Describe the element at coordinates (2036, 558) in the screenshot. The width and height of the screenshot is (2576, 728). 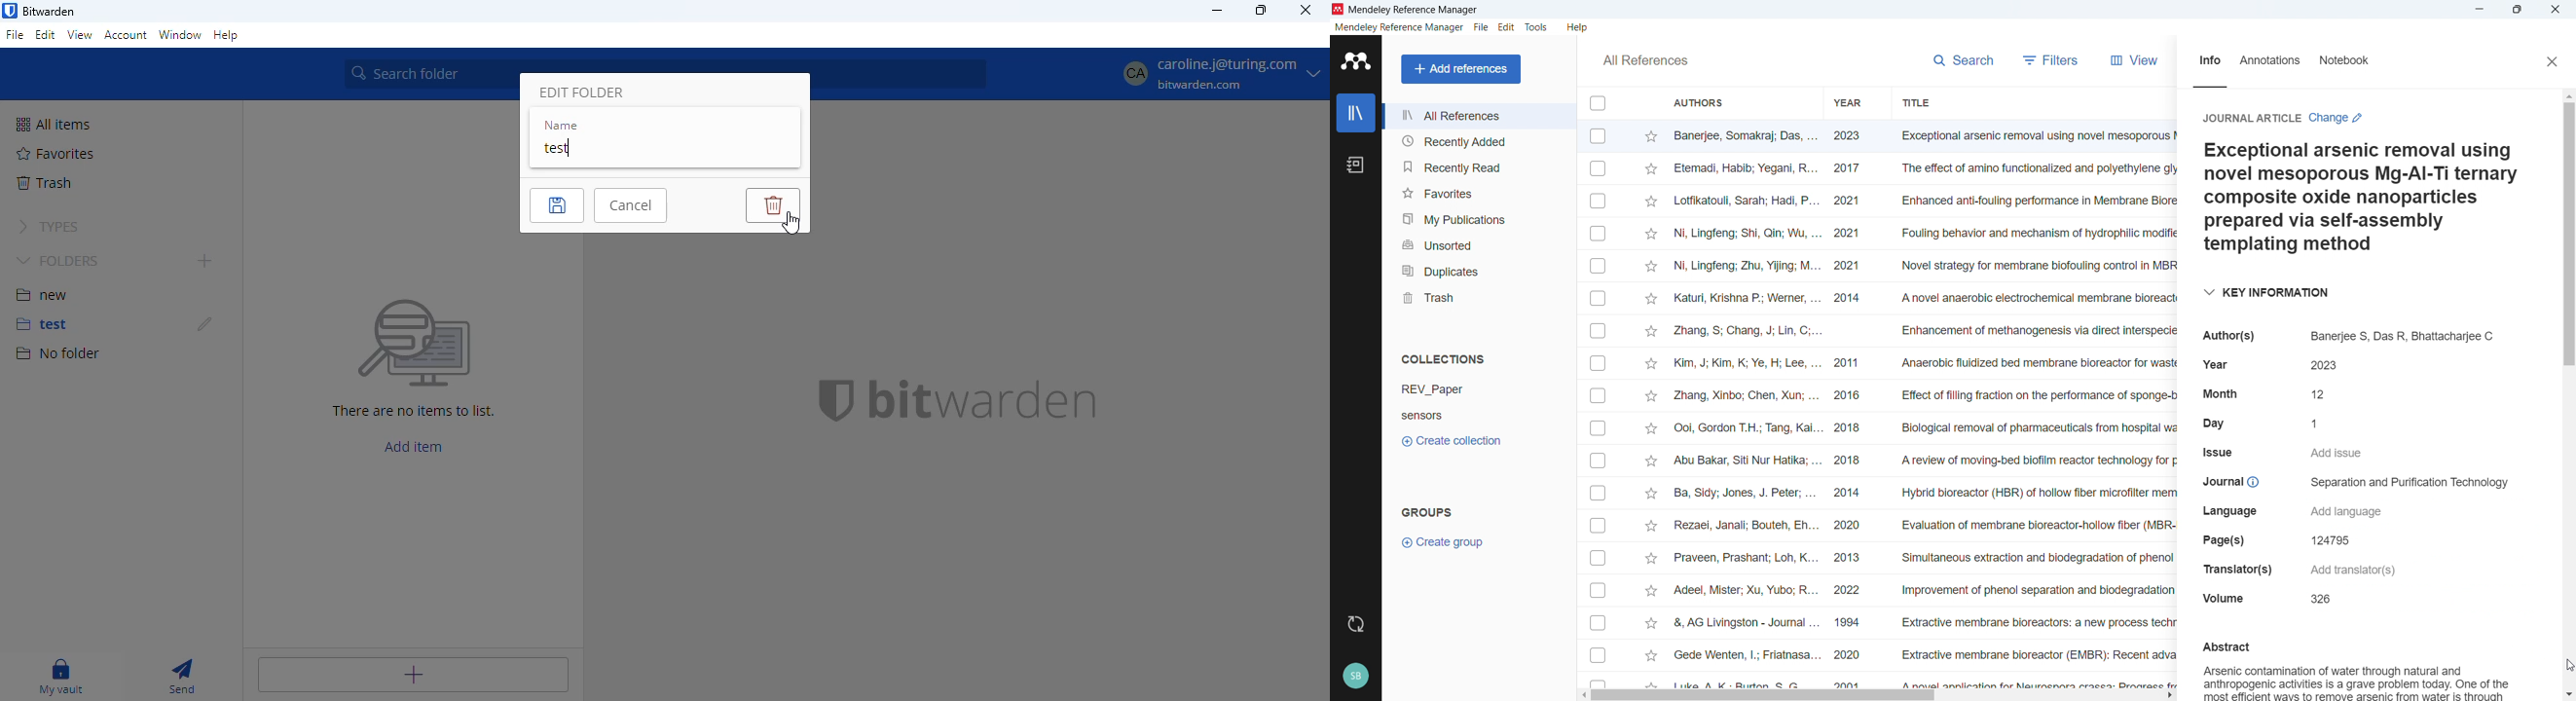
I see `simultaneous extraction and biodegradation of phenol in a hollow fiber support` at that location.